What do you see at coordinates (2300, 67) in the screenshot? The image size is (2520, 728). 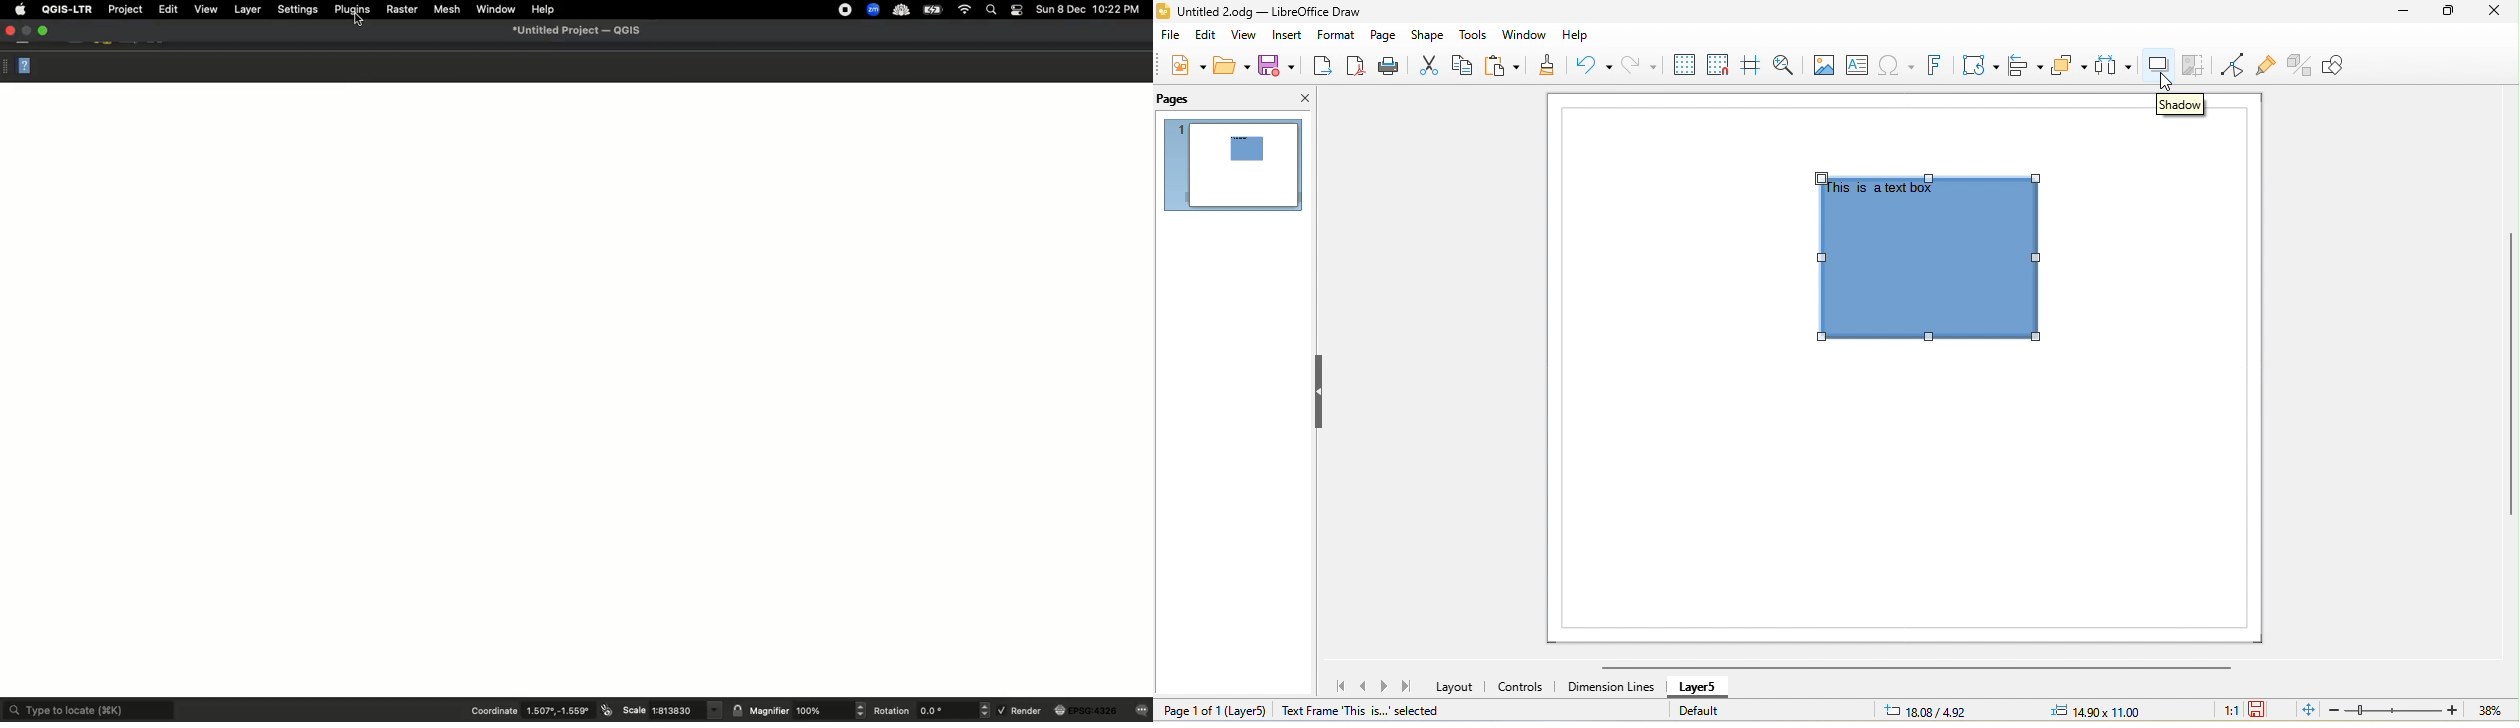 I see `toggle extrusion` at bounding box center [2300, 67].